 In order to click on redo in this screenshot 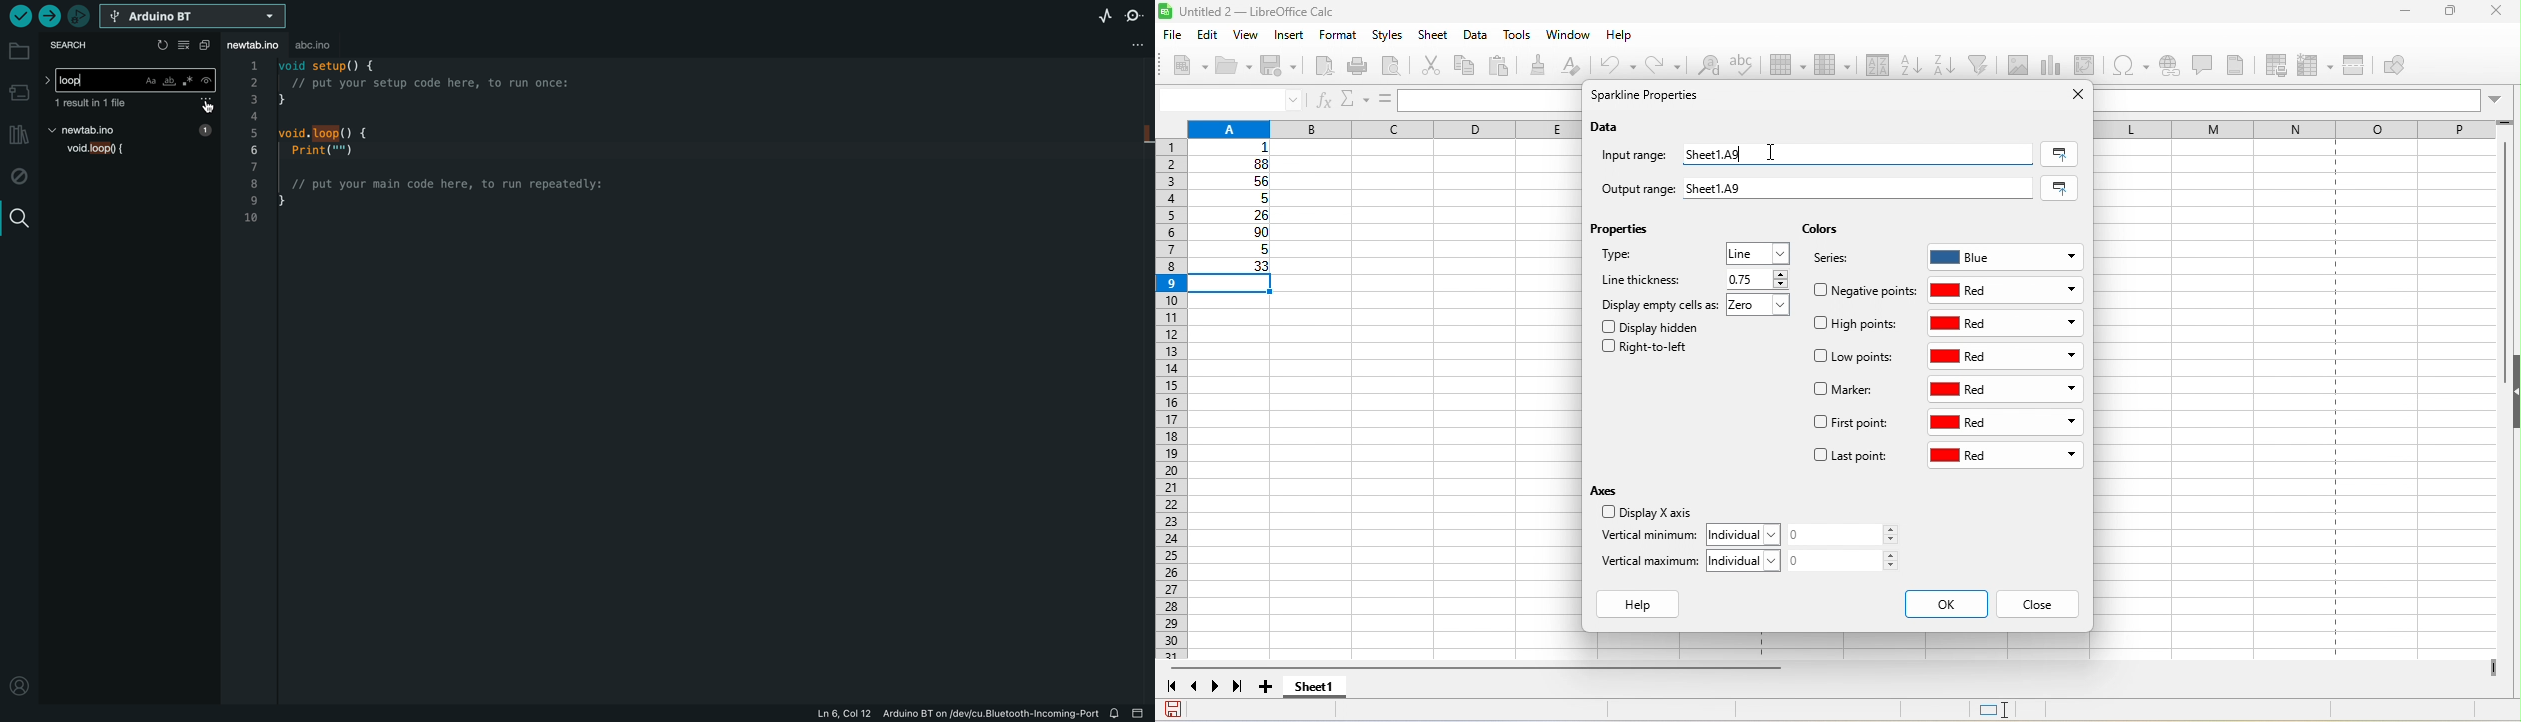, I will do `click(1668, 65)`.